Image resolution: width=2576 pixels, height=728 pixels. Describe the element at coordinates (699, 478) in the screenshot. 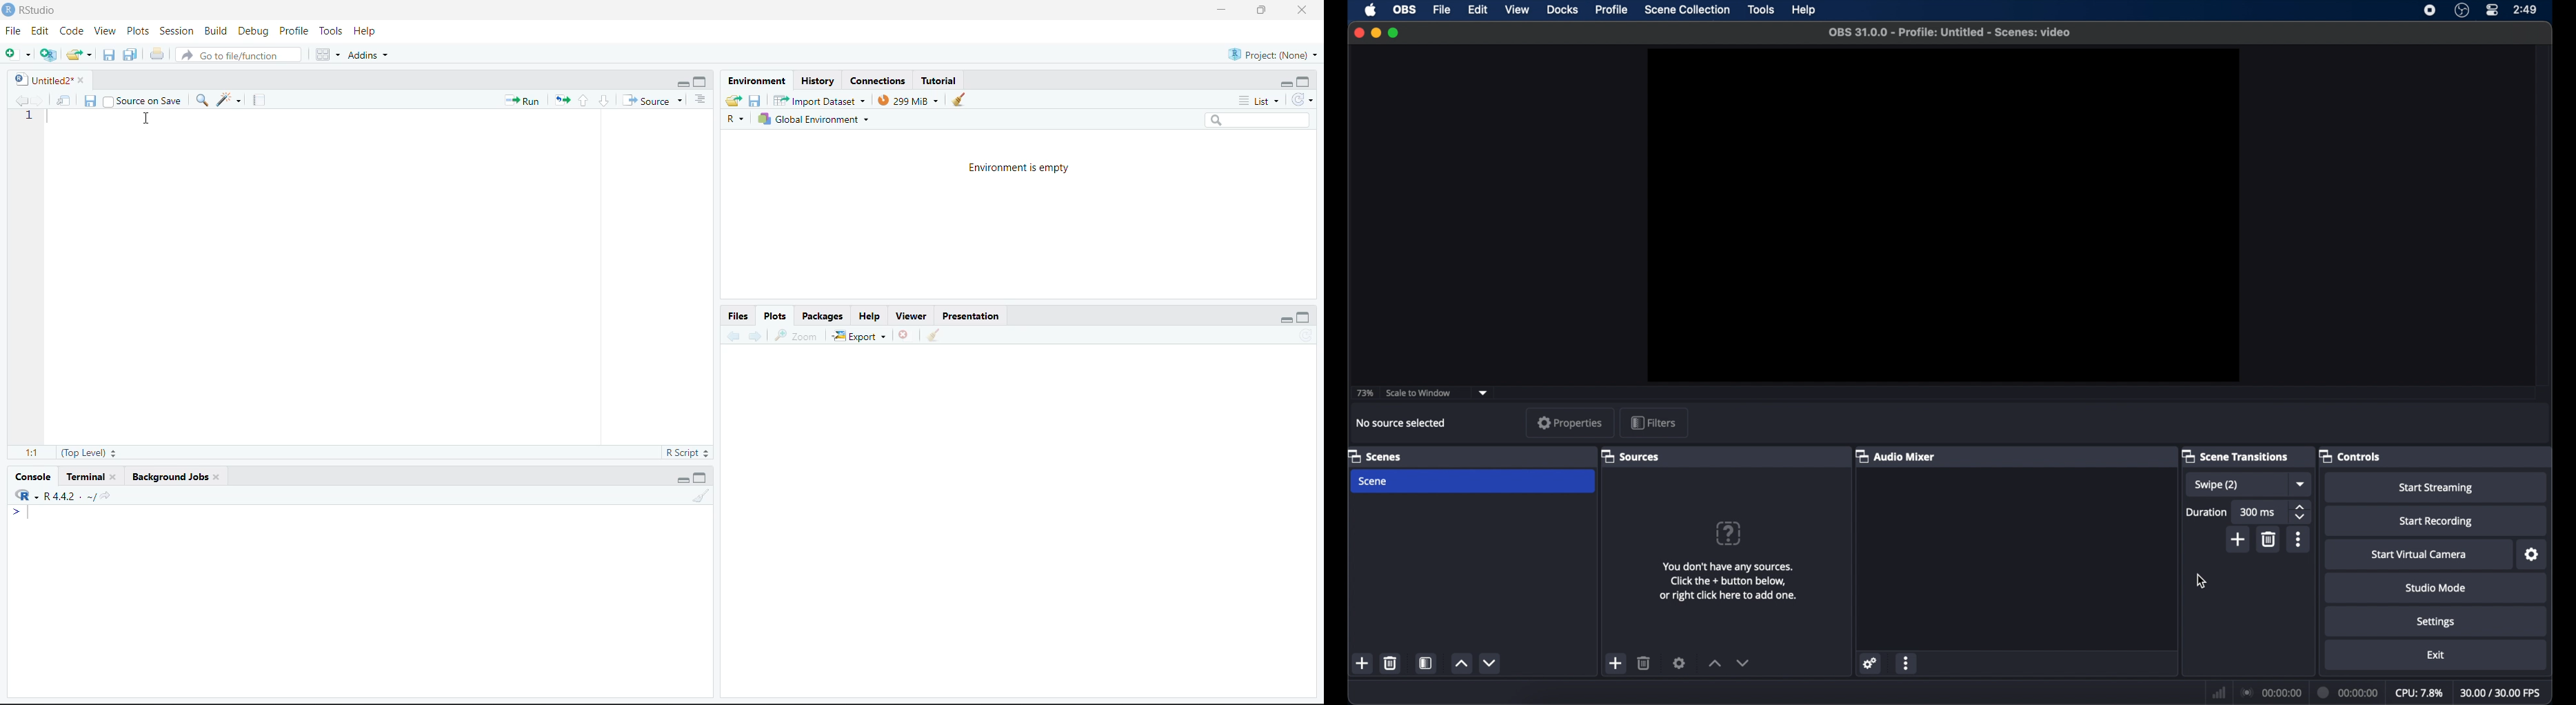

I see `maximize` at that location.